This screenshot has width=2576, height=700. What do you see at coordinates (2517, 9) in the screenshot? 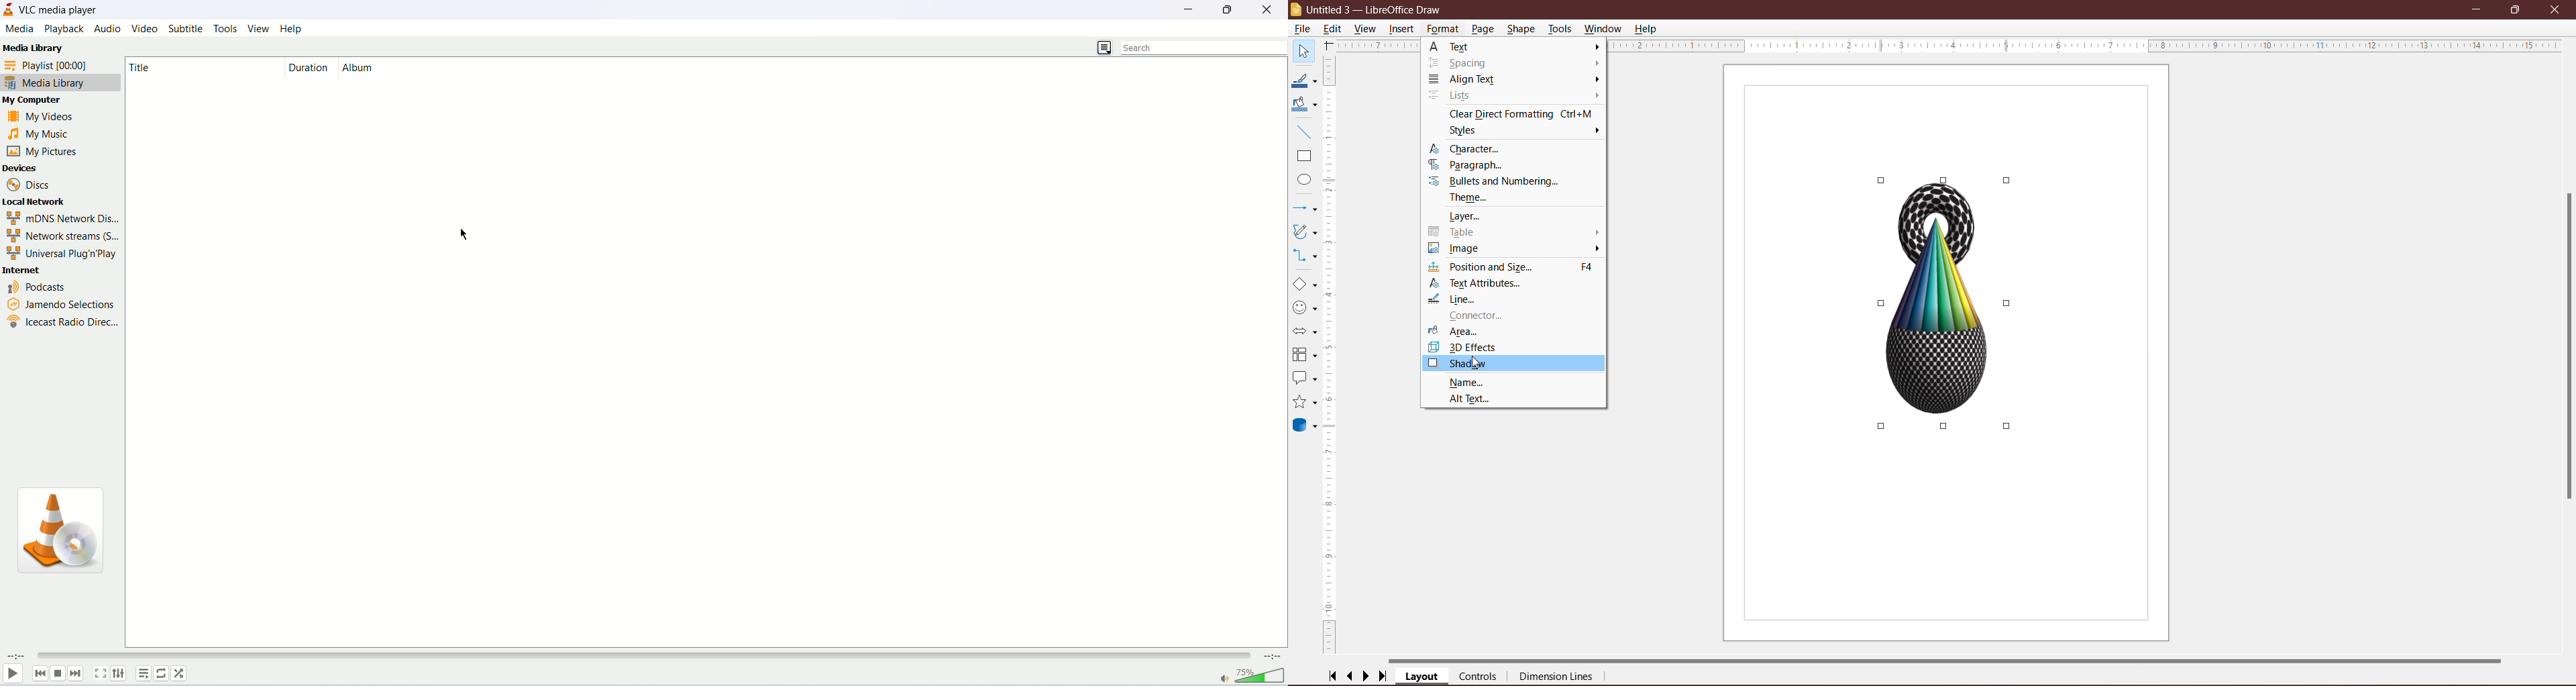
I see `Restore Down` at bounding box center [2517, 9].